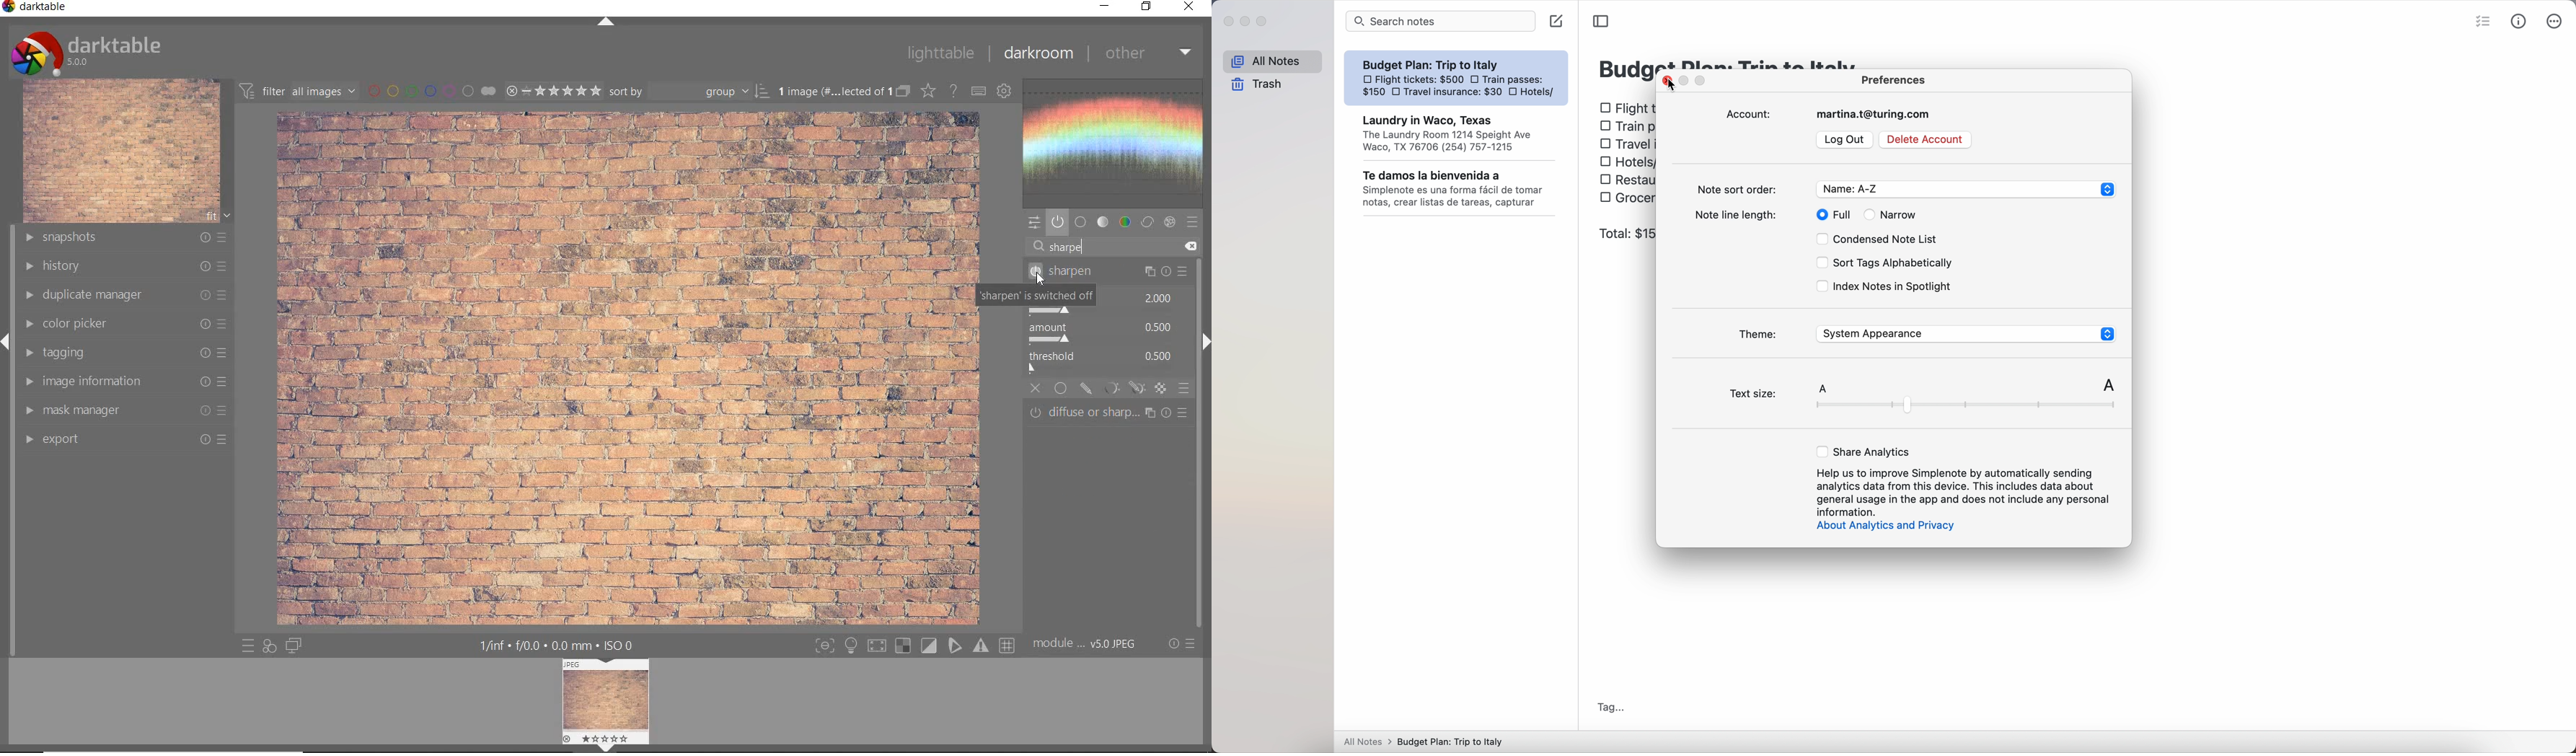  Describe the element at coordinates (128, 353) in the screenshot. I see `tagging` at that location.